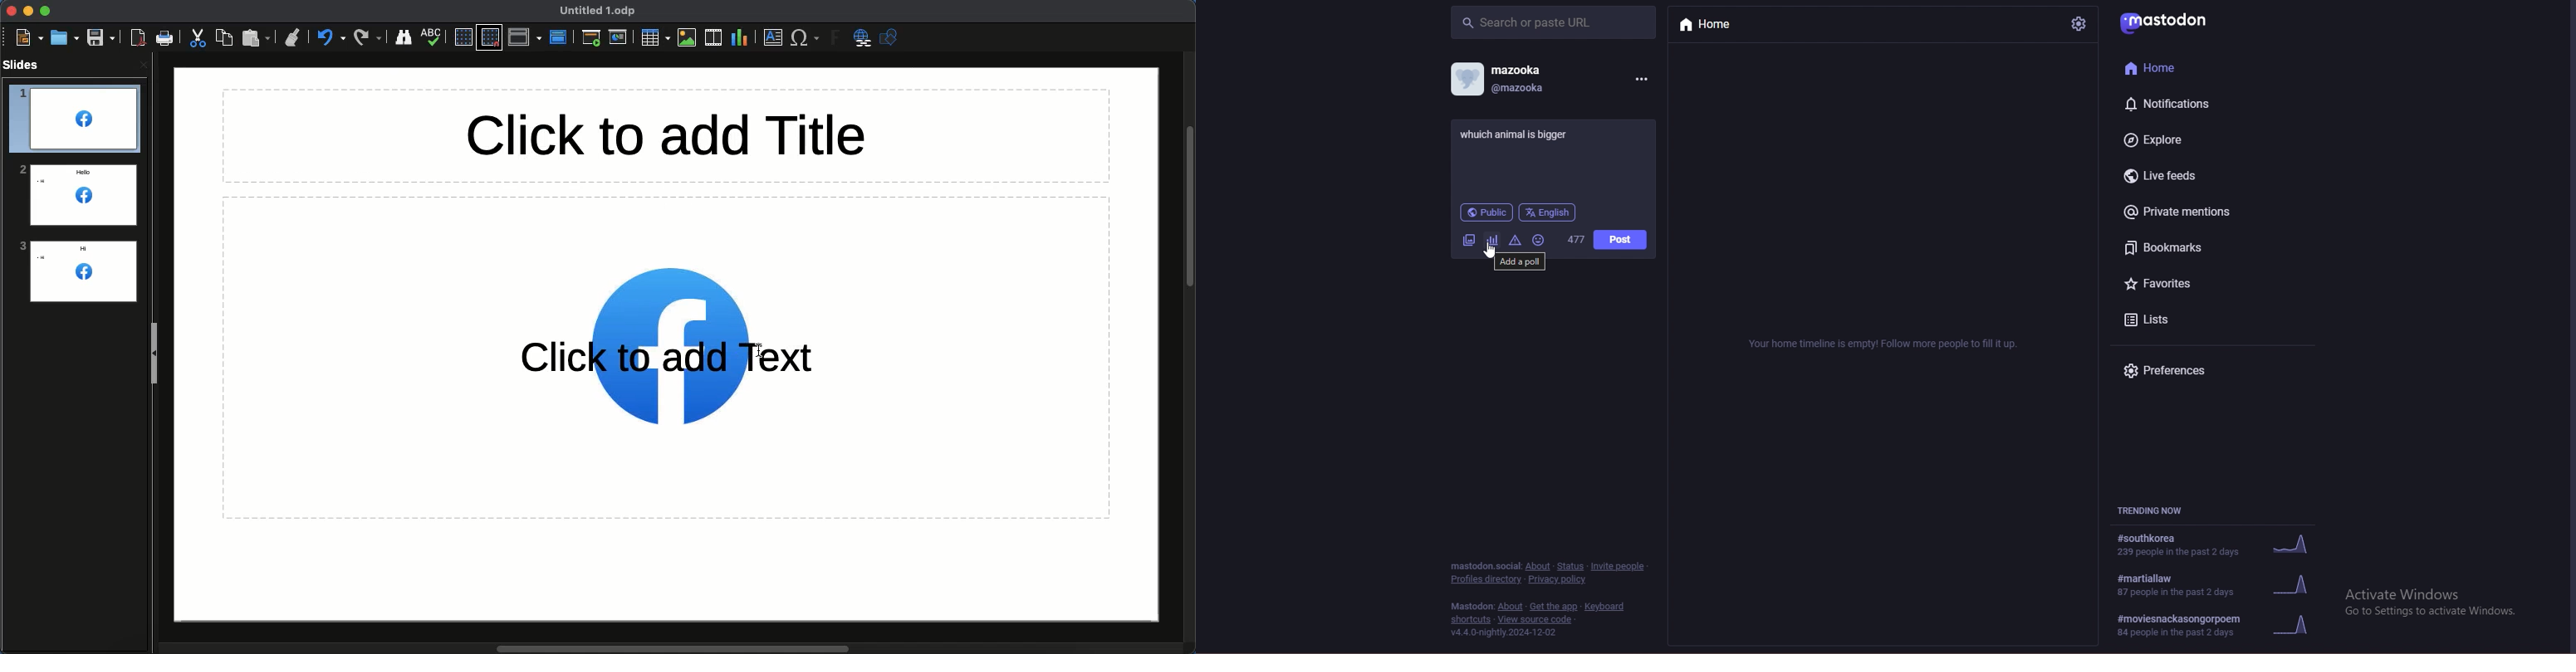 Image resolution: width=2576 pixels, height=672 pixels. I want to click on tooltip, so click(1519, 262).